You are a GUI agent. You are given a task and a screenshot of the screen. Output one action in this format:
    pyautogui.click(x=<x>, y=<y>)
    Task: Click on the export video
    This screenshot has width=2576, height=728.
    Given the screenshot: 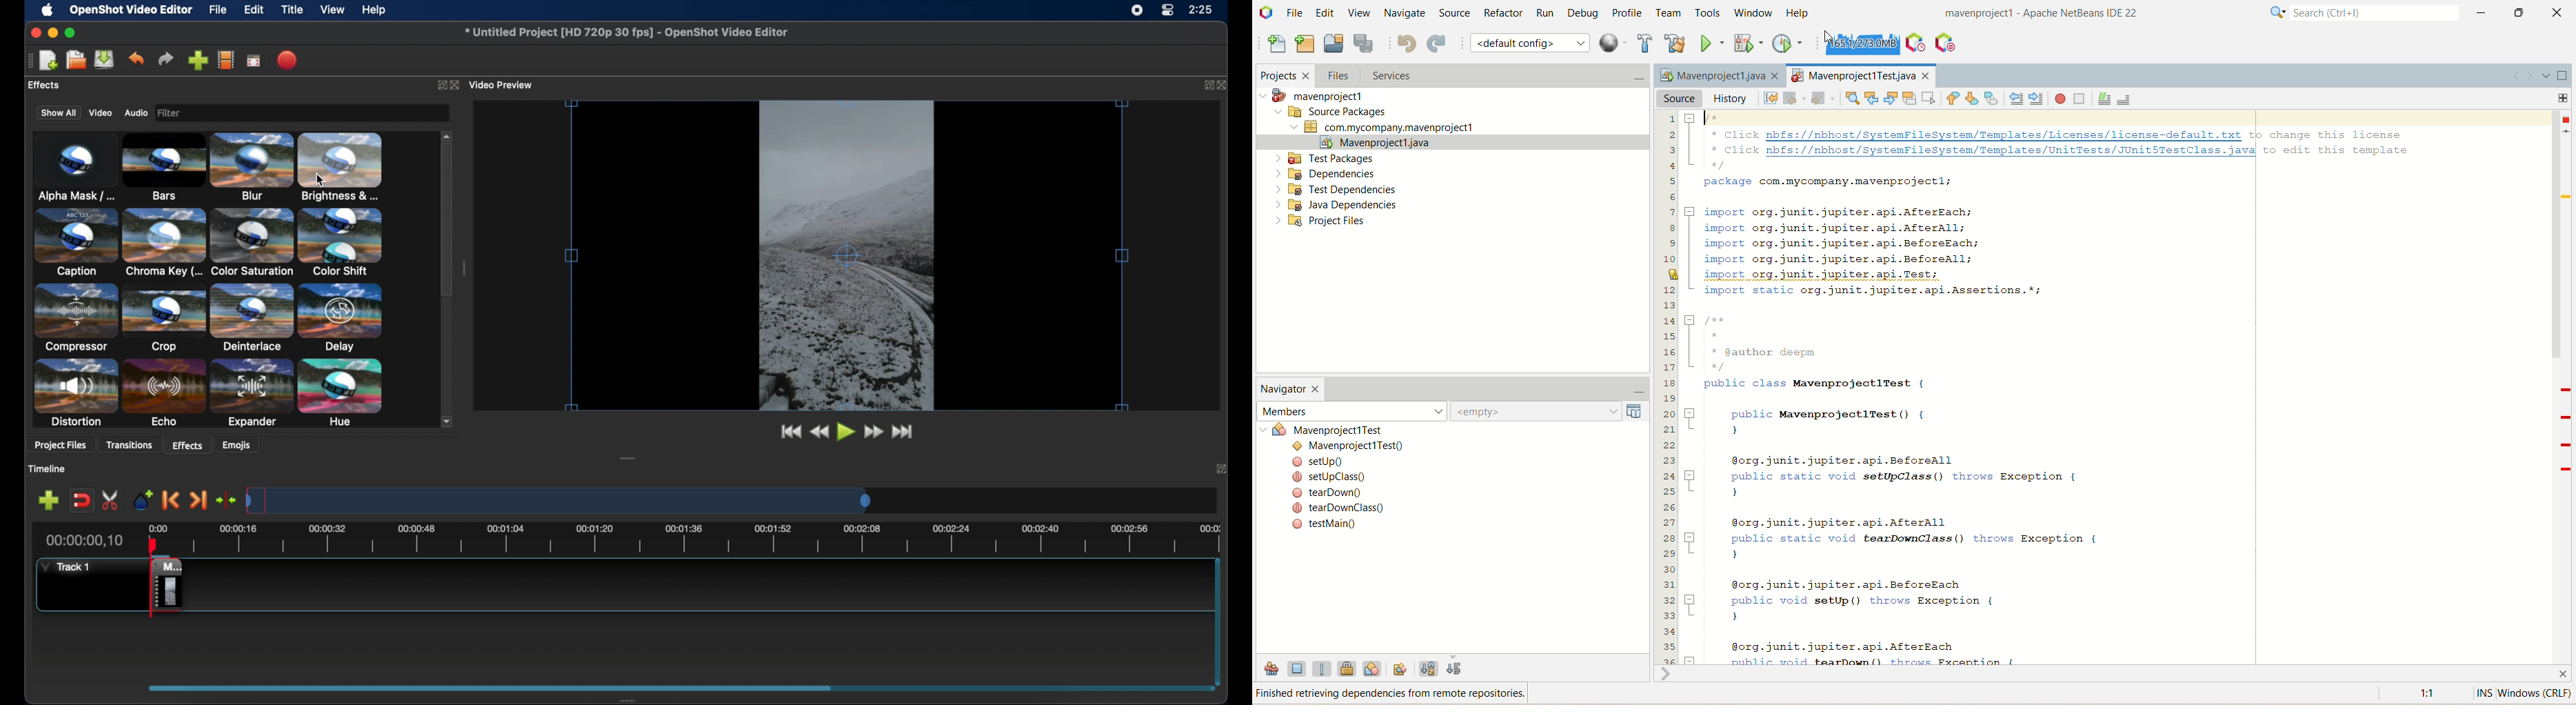 What is the action you would take?
    pyautogui.click(x=287, y=59)
    